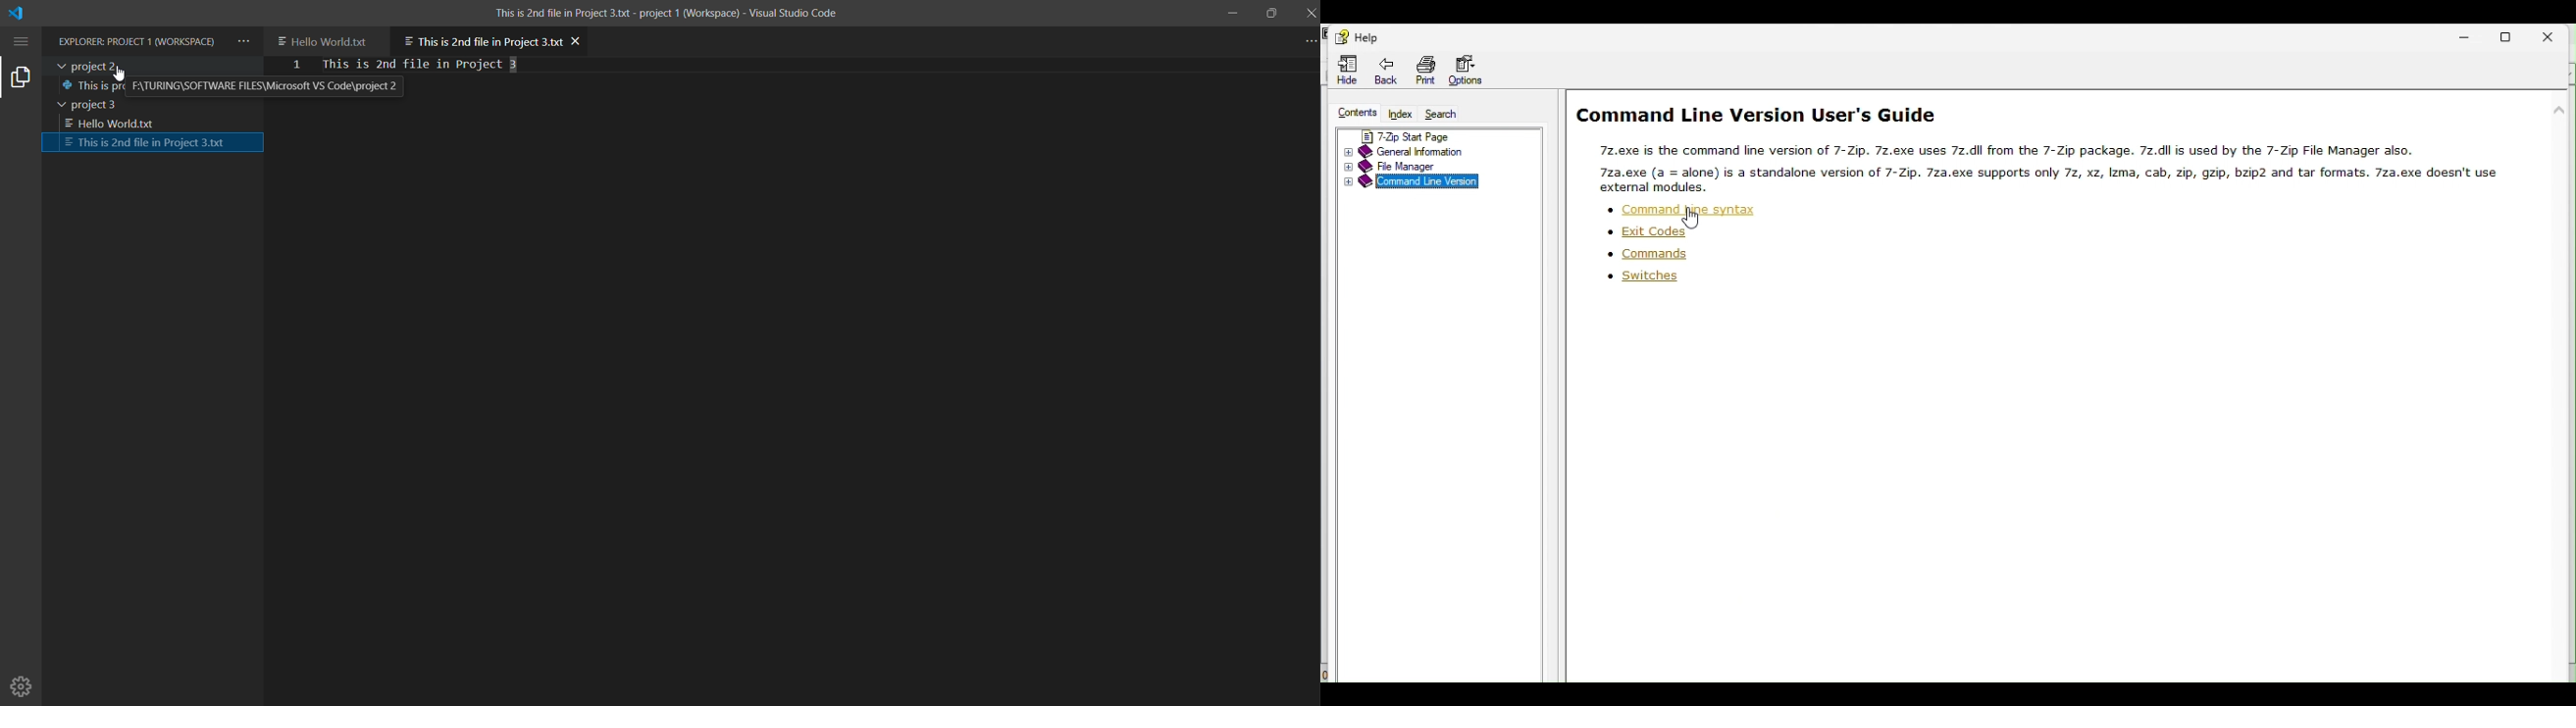 This screenshot has width=2576, height=728. What do you see at coordinates (446, 64) in the screenshot?
I see `file content` at bounding box center [446, 64].